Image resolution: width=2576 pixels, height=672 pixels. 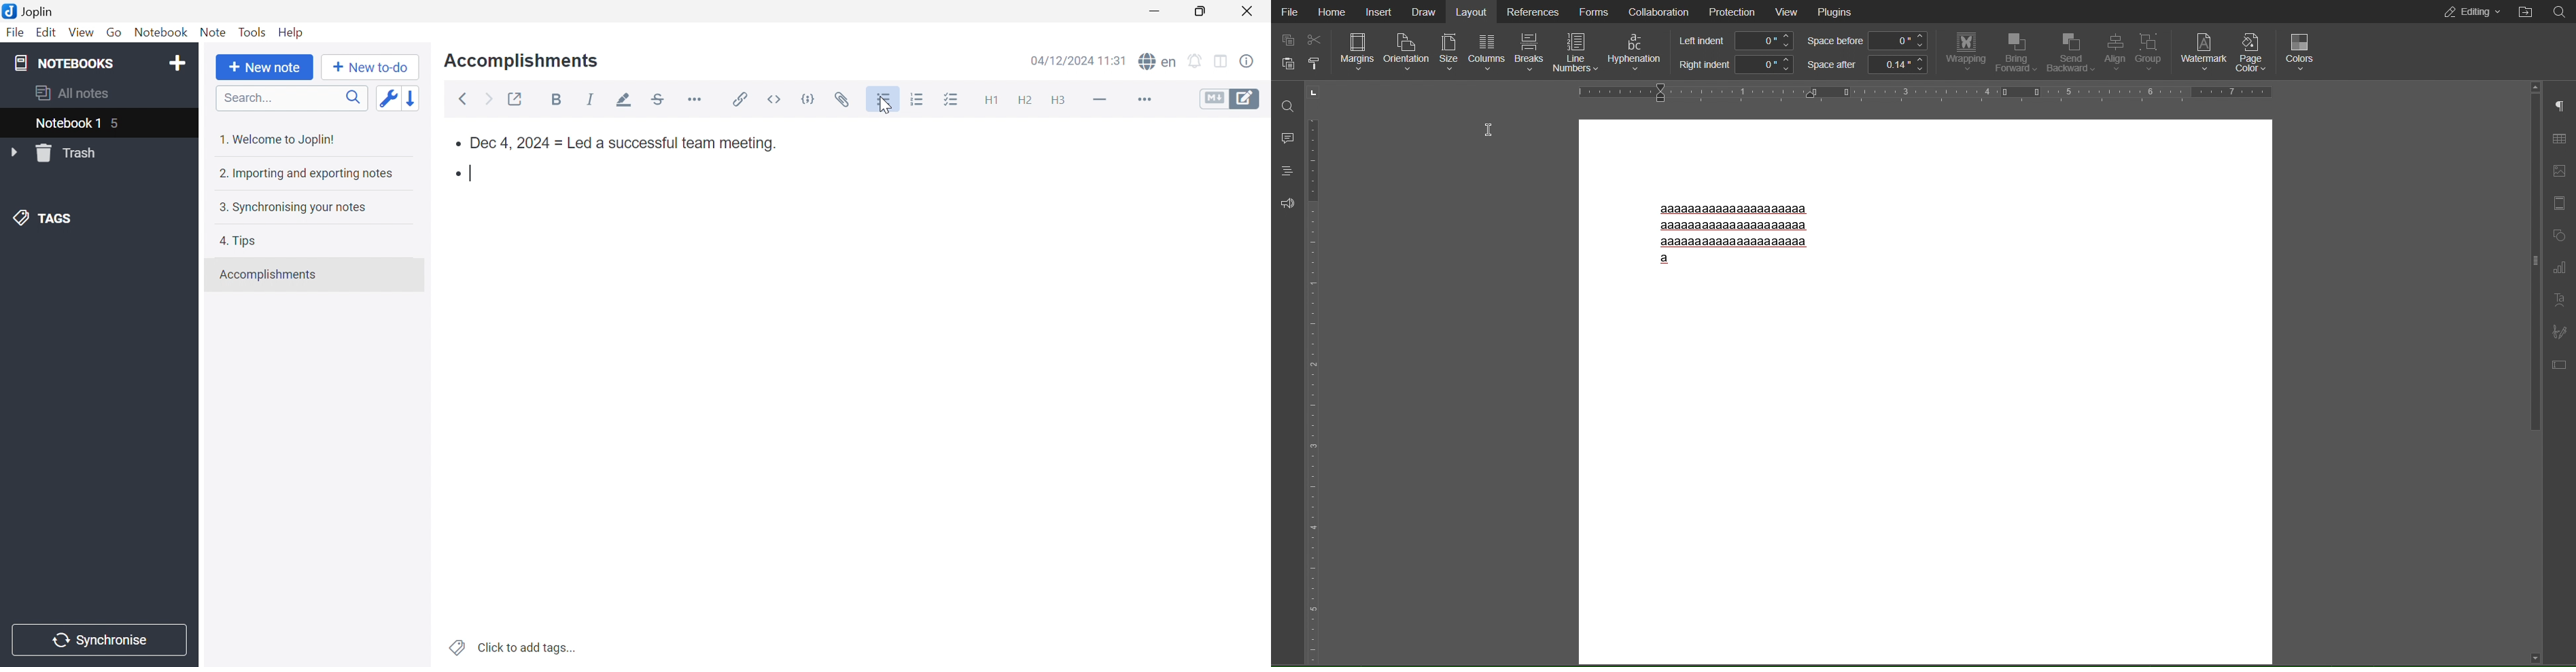 What do you see at coordinates (38, 217) in the screenshot?
I see `TAGS` at bounding box center [38, 217].